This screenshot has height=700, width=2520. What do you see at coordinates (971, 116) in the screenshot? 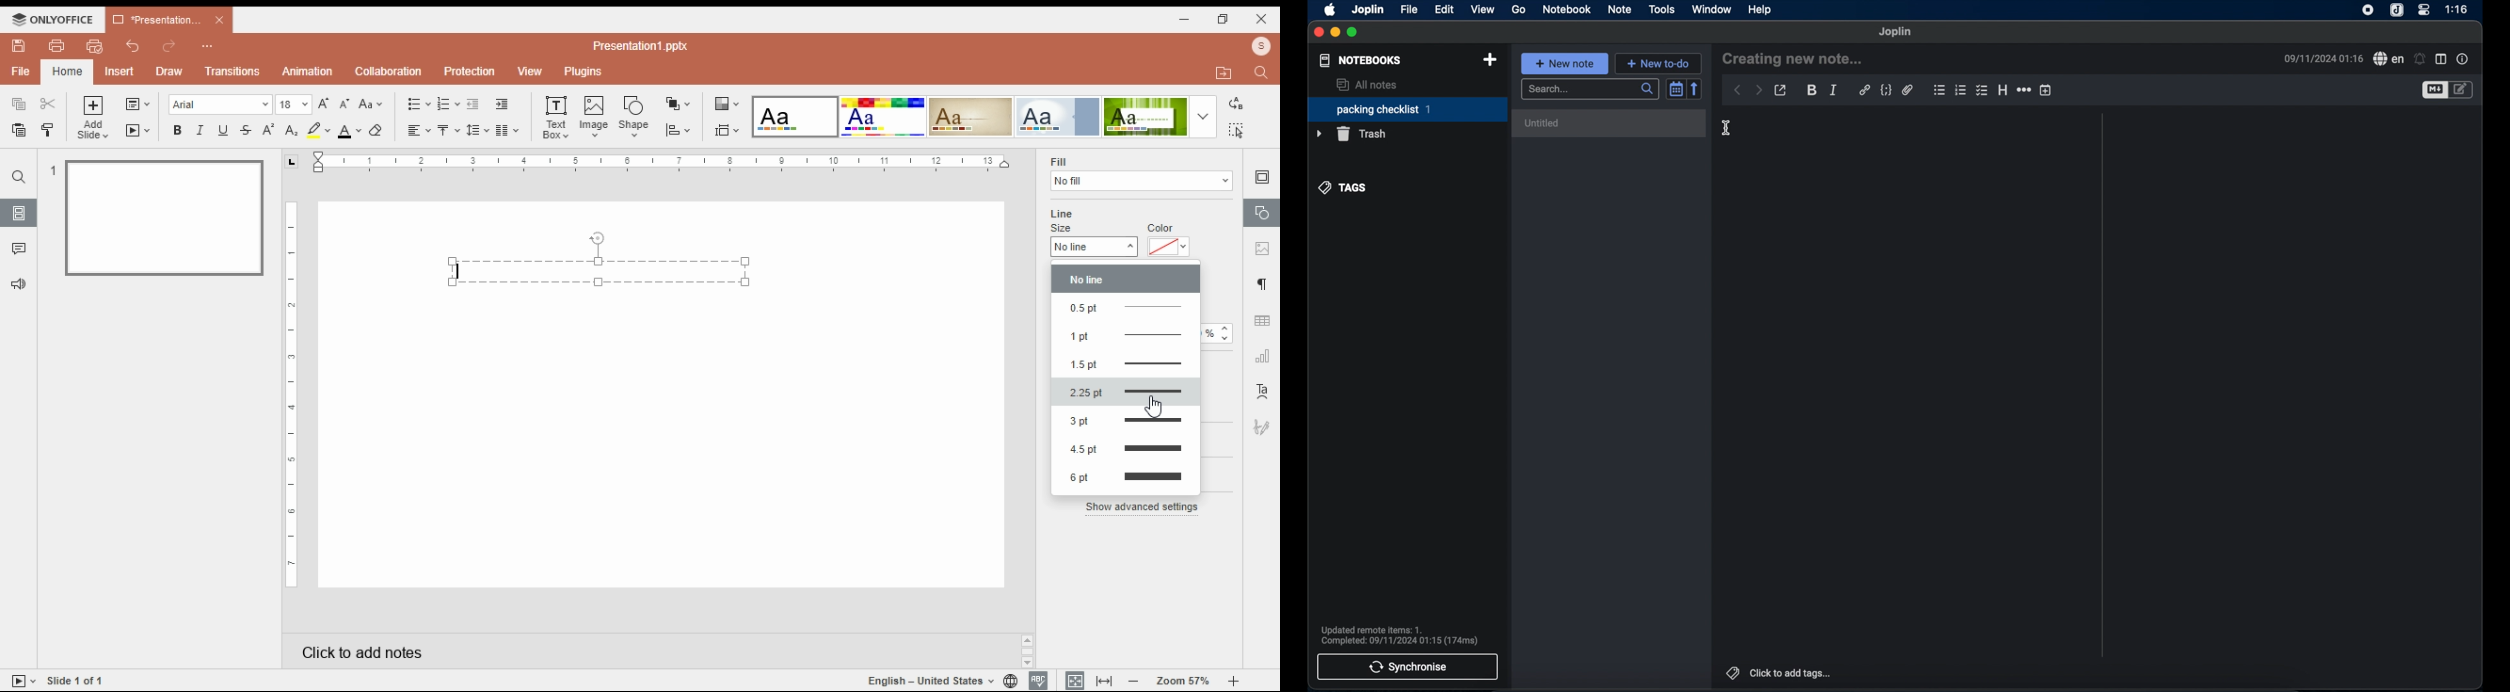
I see `color theme` at bounding box center [971, 116].